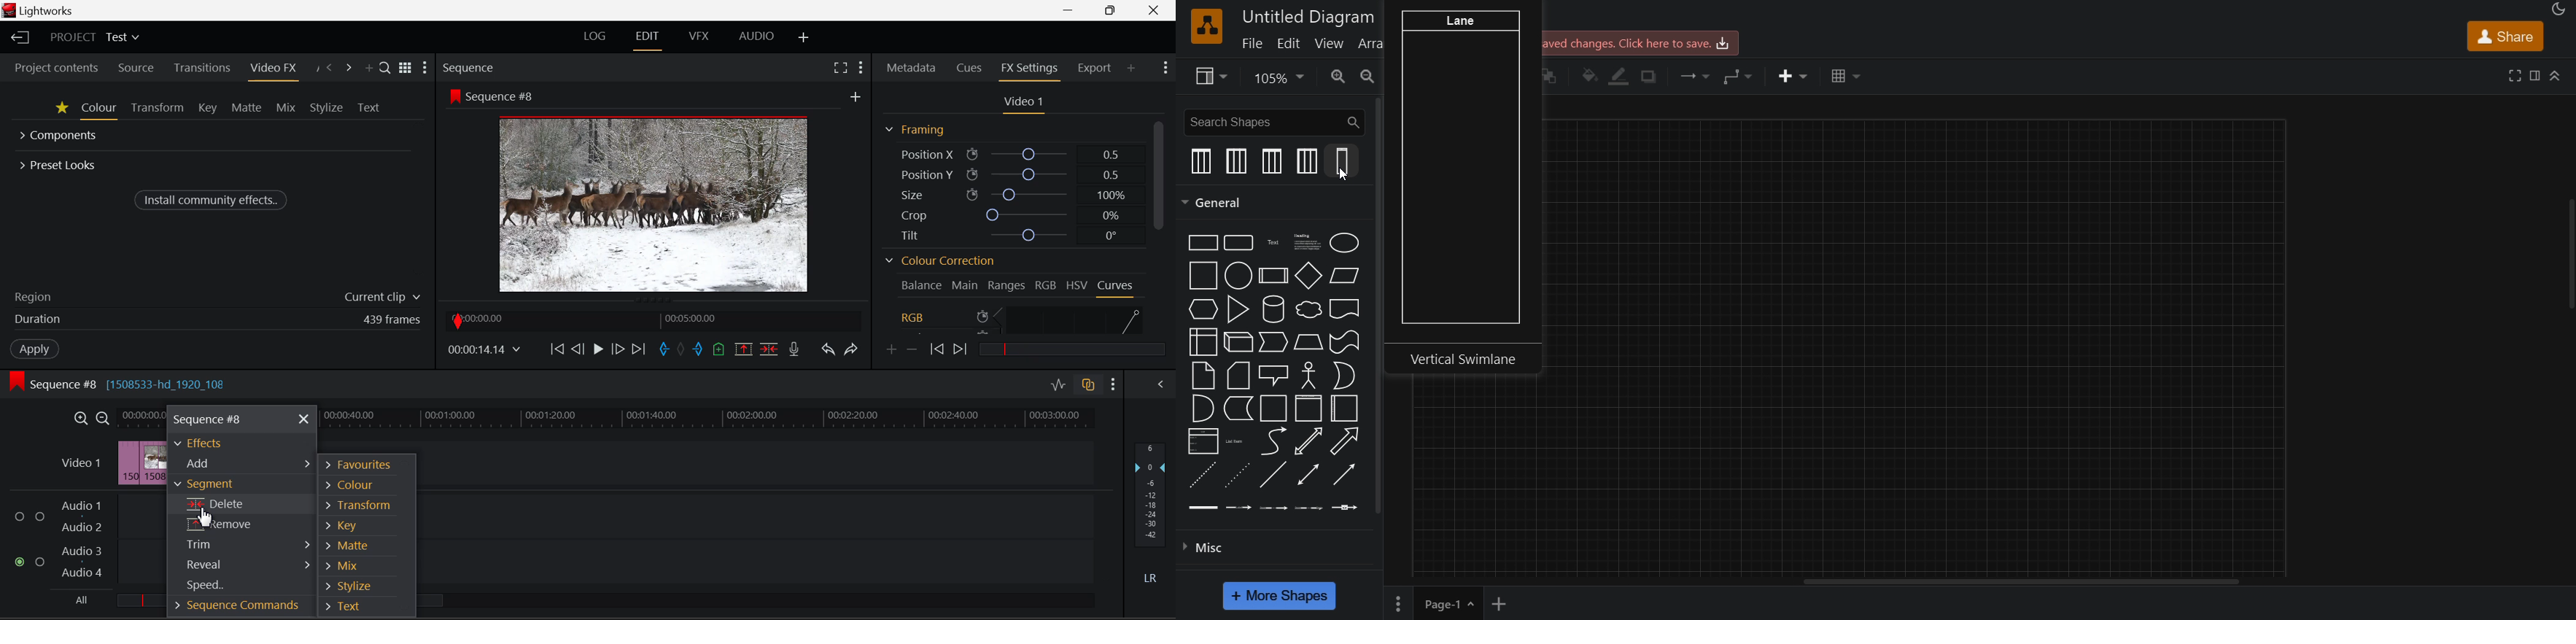 Image resolution: width=2576 pixels, height=644 pixels. I want to click on Frame Duration, so click(217, 320).